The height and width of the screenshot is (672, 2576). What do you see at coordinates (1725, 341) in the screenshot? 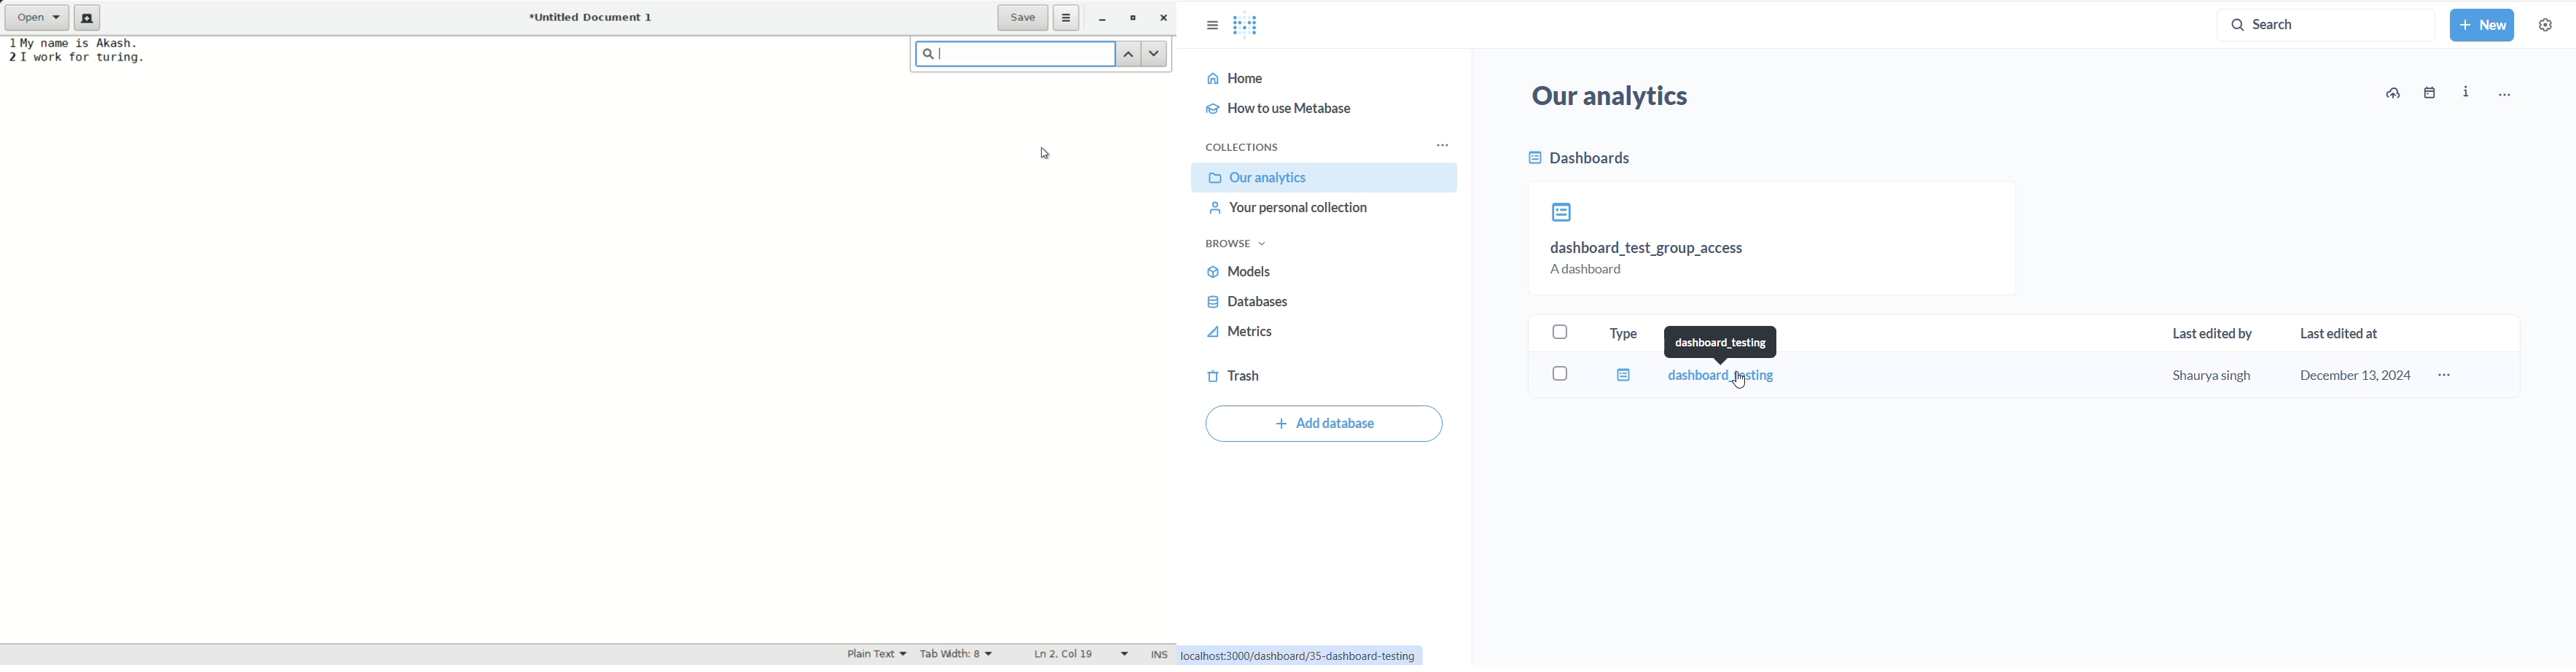
I see `dashboard_testing` at bounding box center [1725, 341].